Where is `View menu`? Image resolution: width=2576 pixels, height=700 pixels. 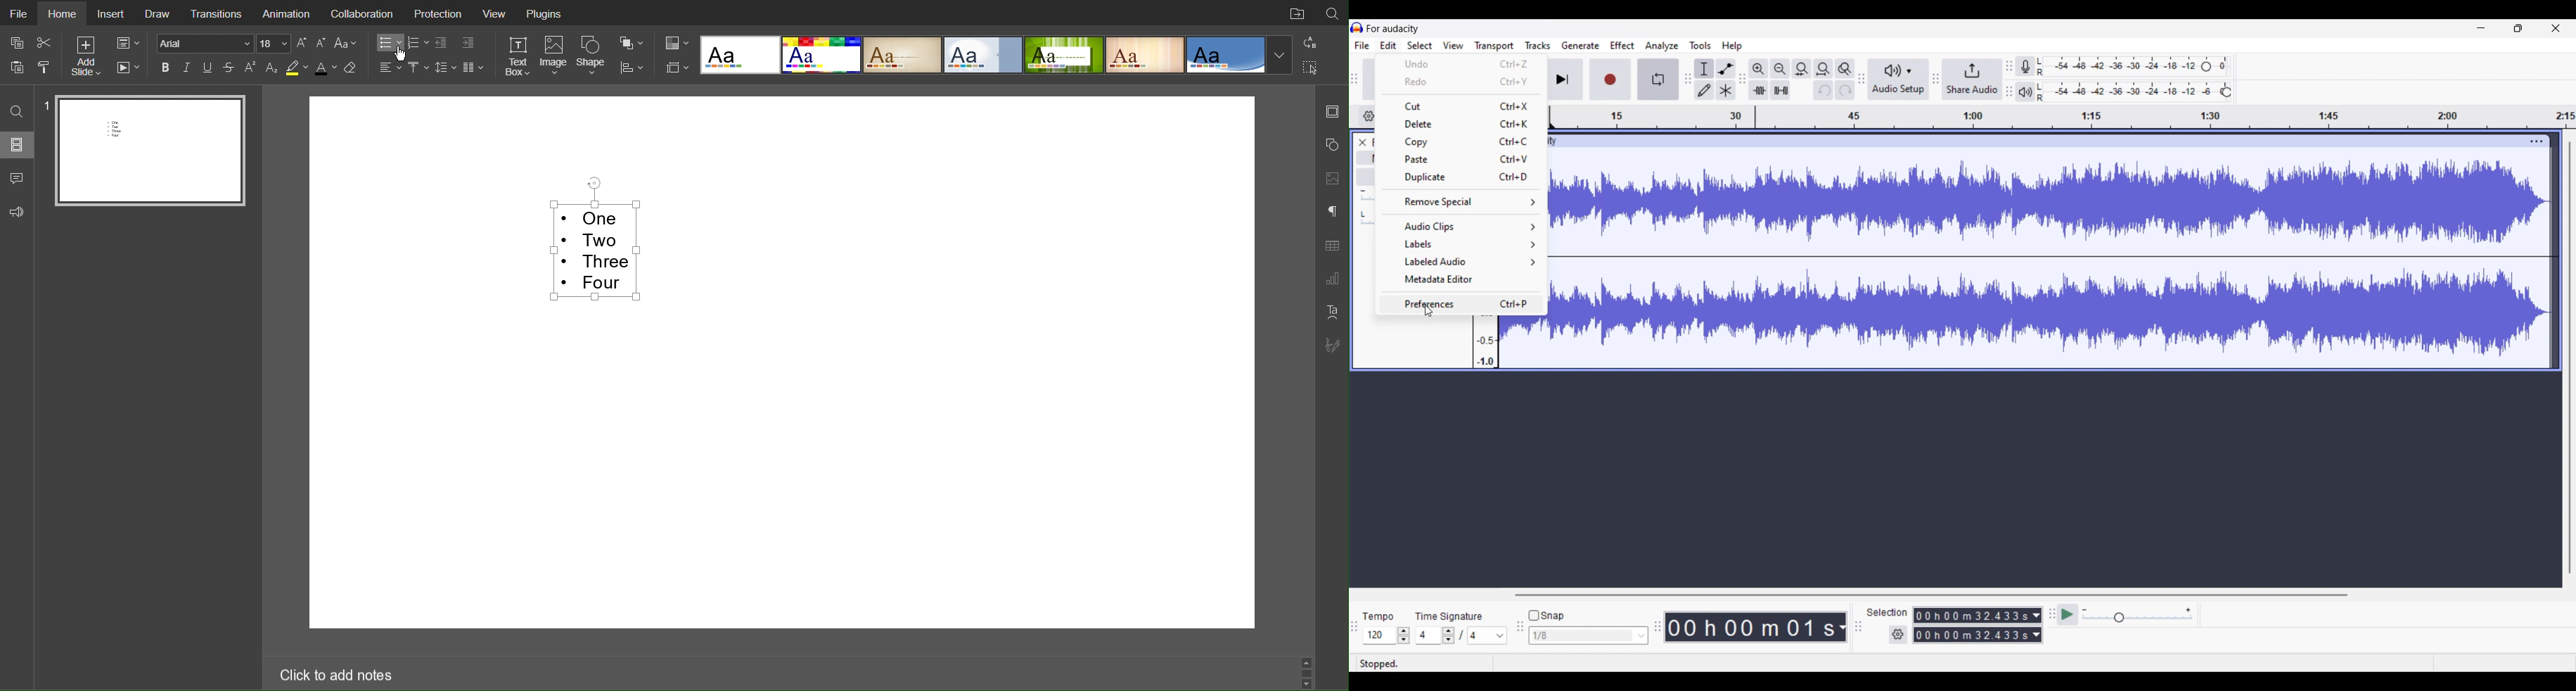
View menu is located at coordinates (1453, 45).